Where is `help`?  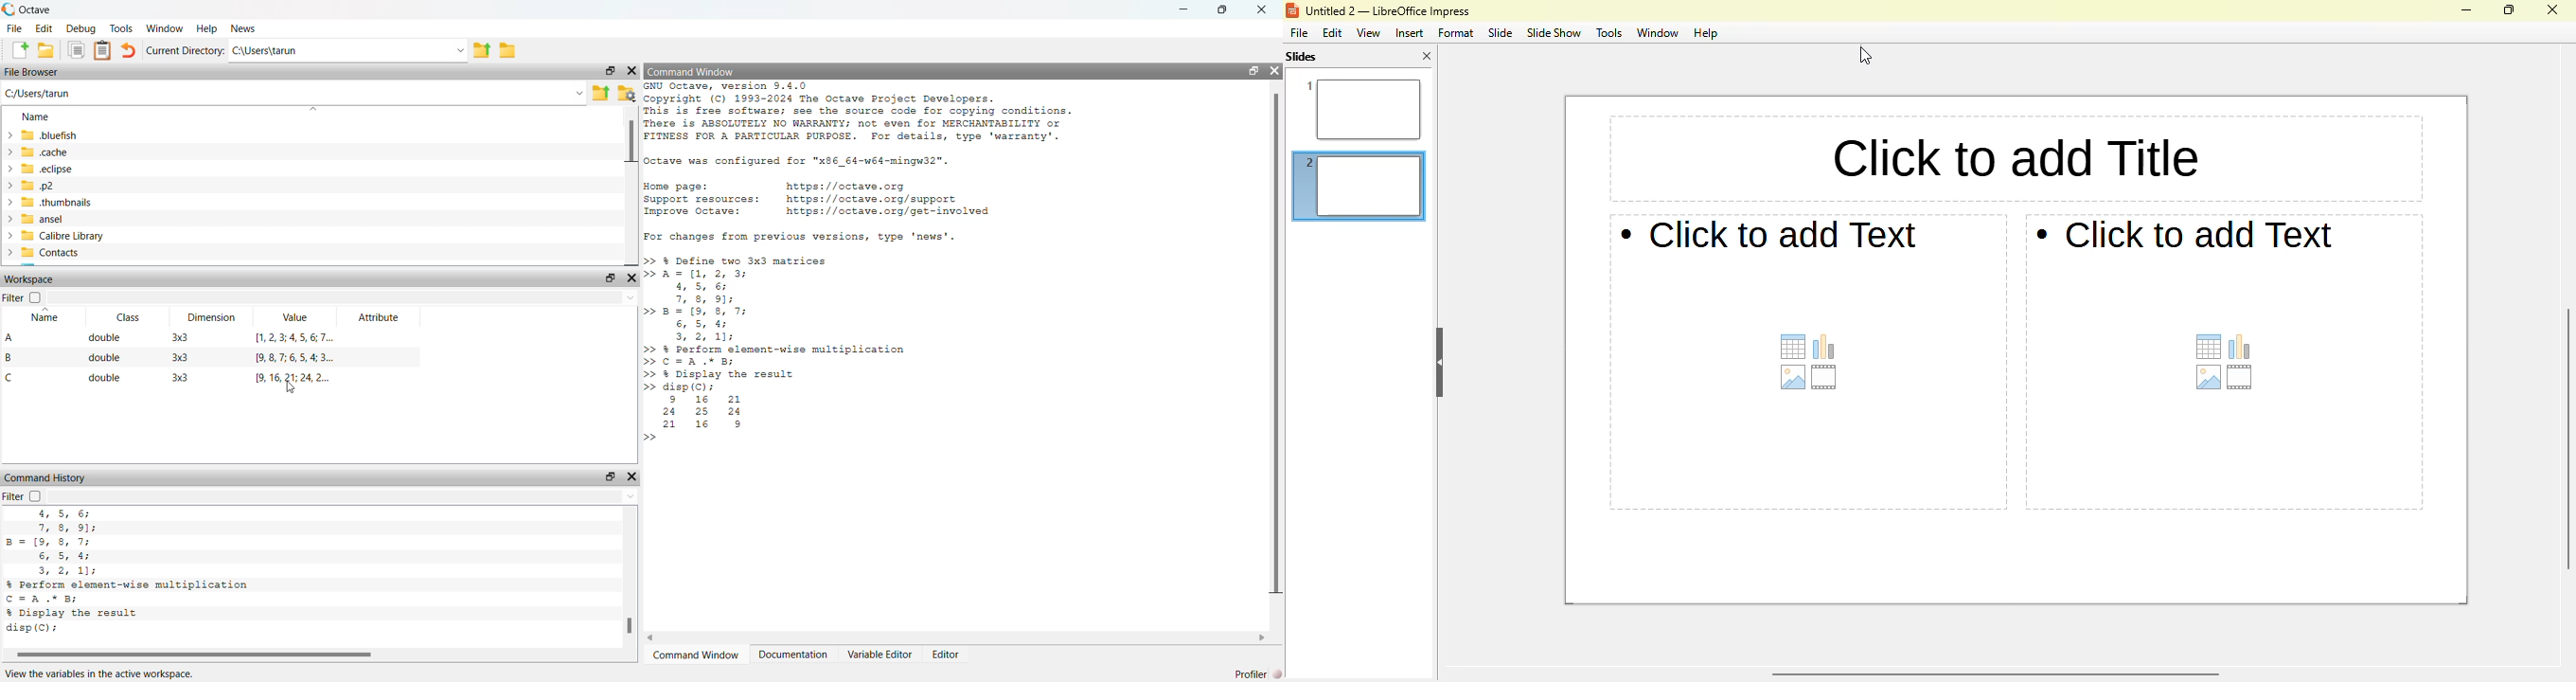
help is located at coordinates (1706, 33).